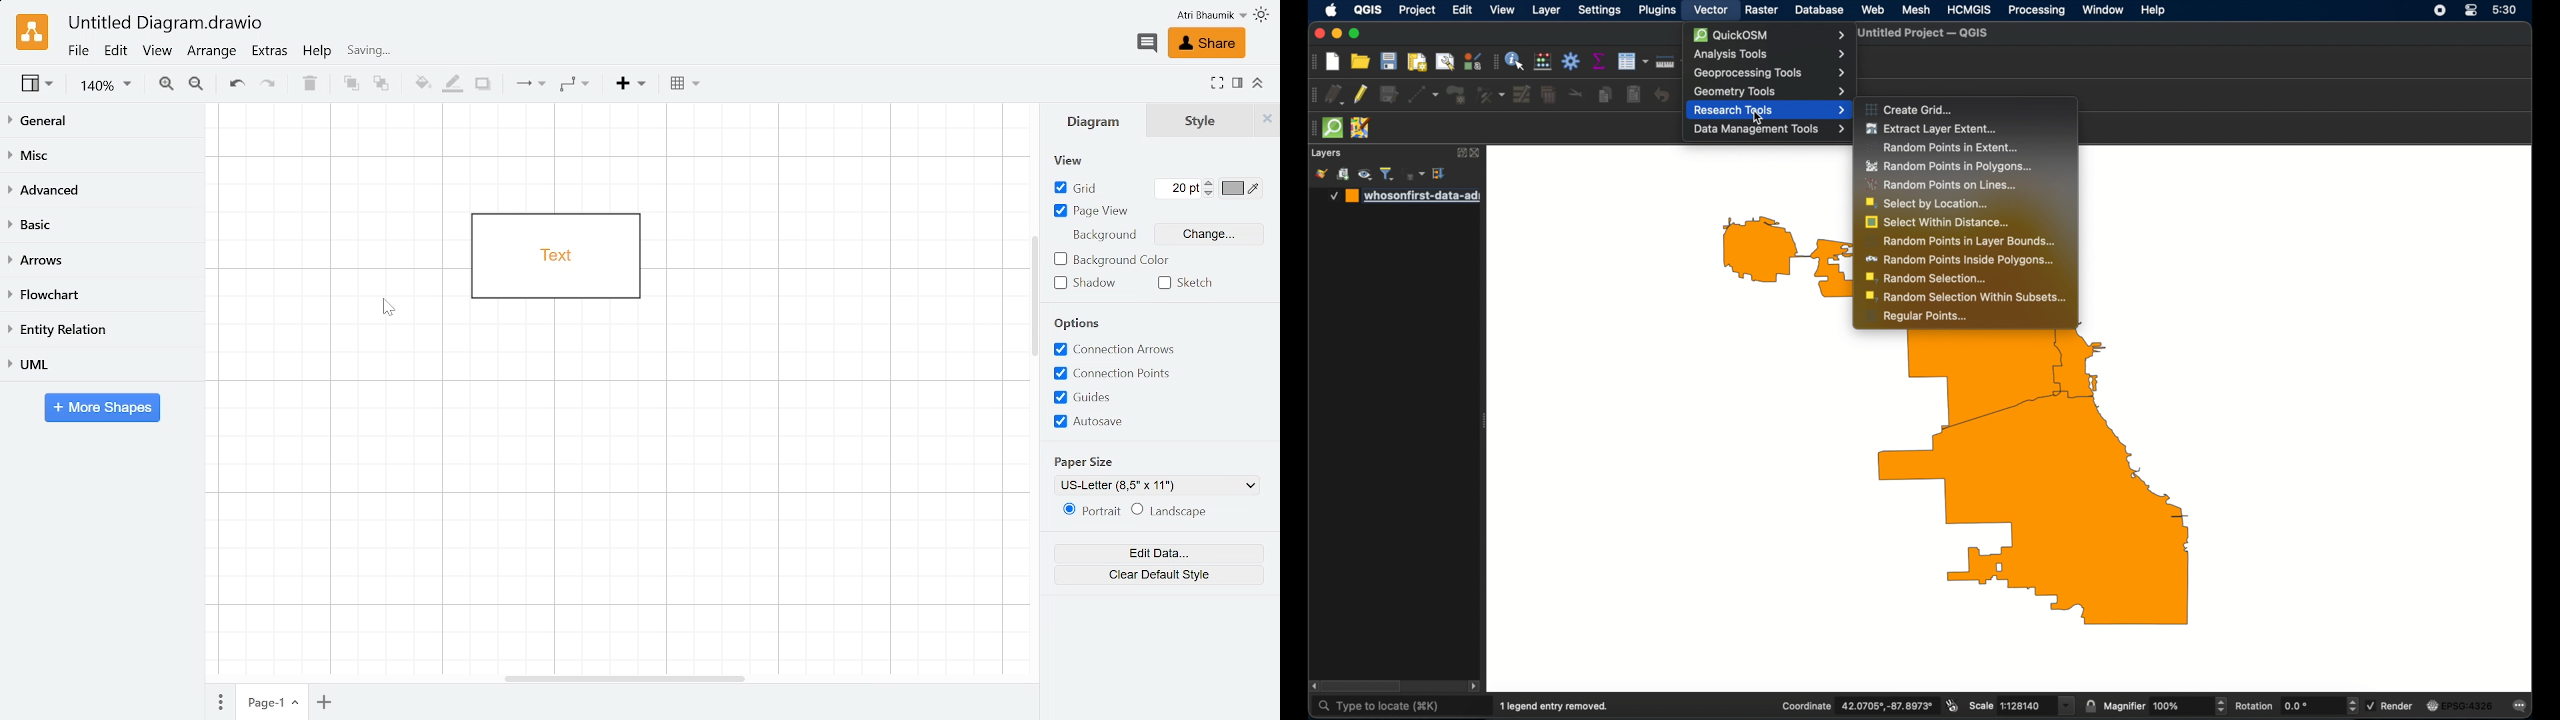 This screenshot has width=2576, height=728. What do you see at coordinates (327, 701) in the screenshot?
I see `Add page` at bounding box center [327, 701].